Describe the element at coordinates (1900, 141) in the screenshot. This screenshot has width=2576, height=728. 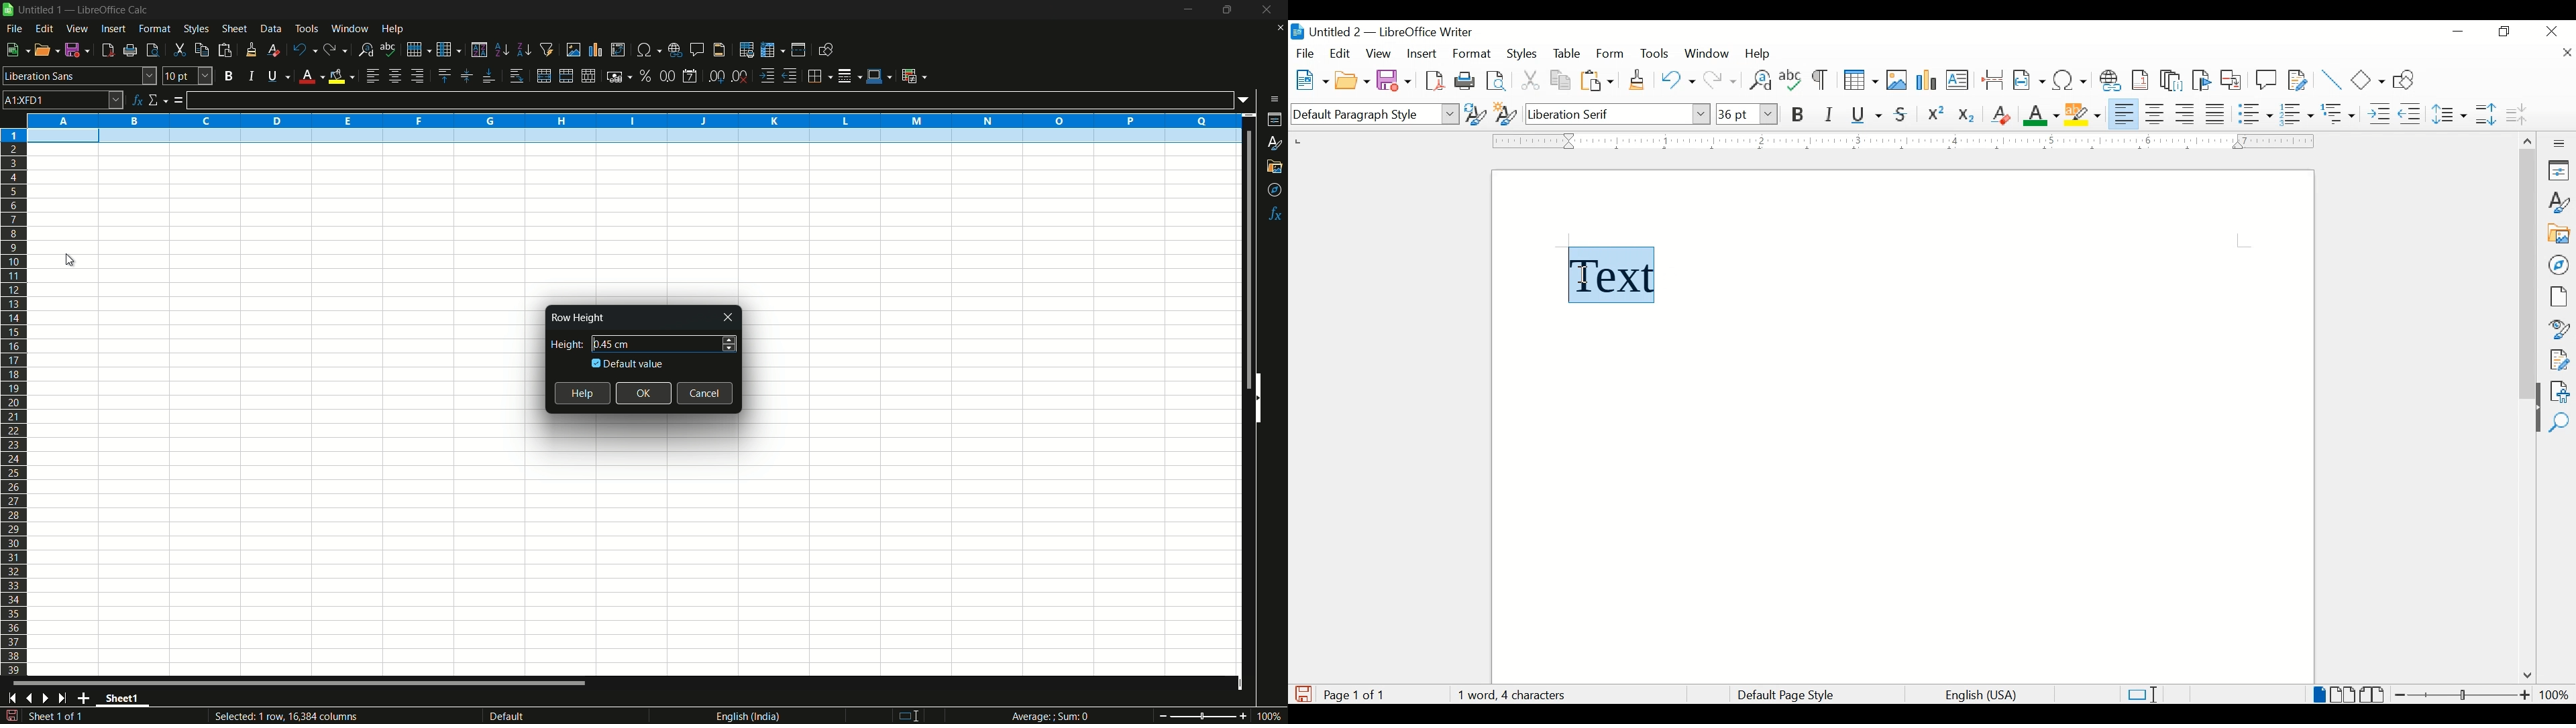
I see `margin` at that location.